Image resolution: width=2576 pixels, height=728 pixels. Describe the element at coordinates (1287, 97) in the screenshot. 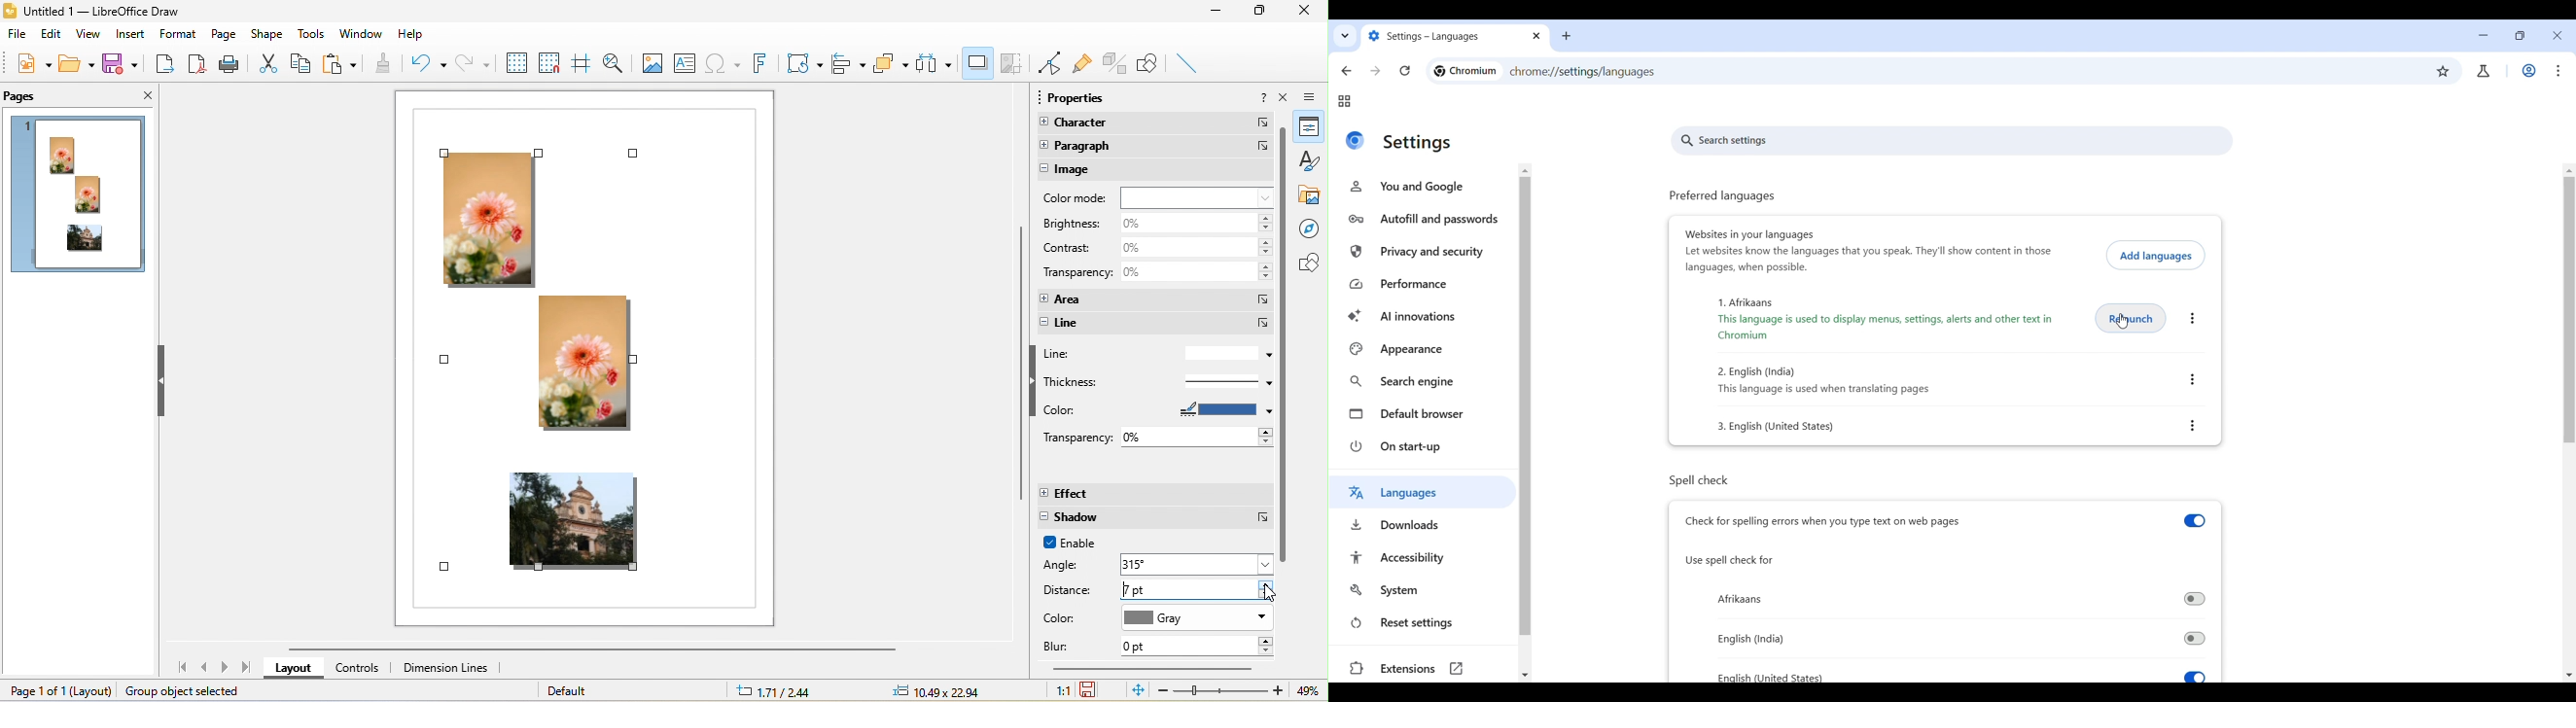

I see `close` at that location.